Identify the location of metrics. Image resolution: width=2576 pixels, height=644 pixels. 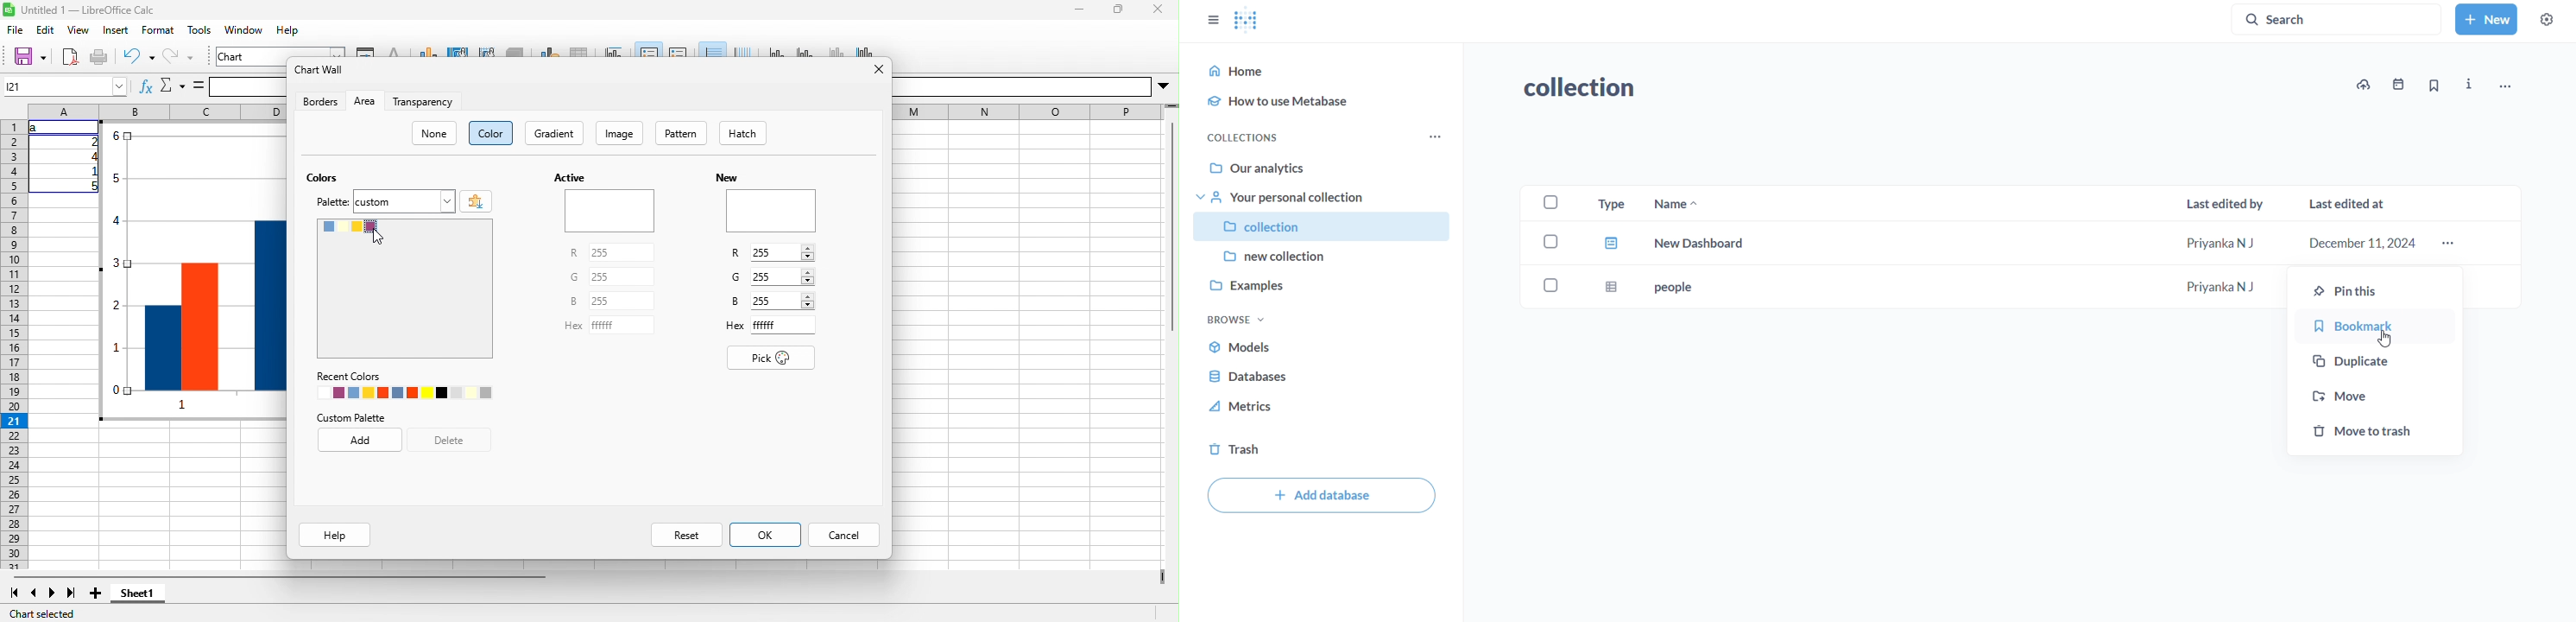
(1245, 407).